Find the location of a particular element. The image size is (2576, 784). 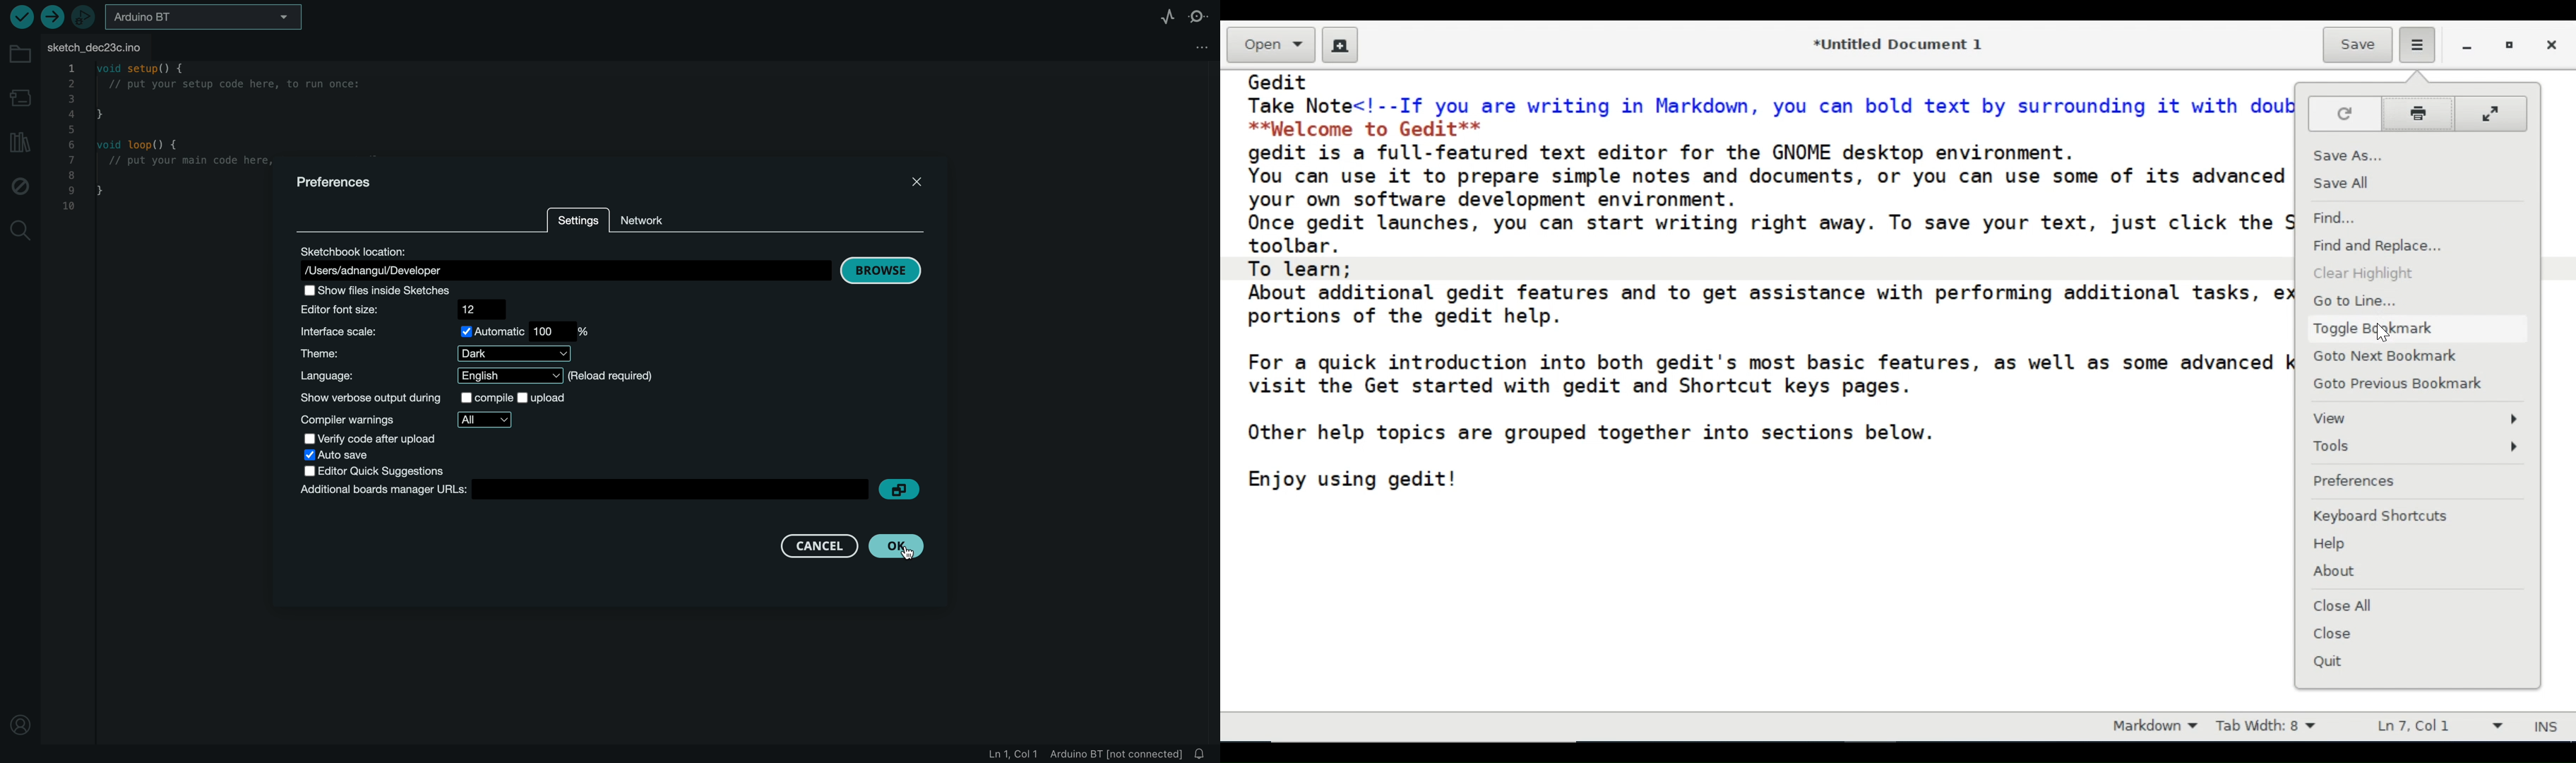

Goto Next Bookmark is located at coordinates (2389, 358).